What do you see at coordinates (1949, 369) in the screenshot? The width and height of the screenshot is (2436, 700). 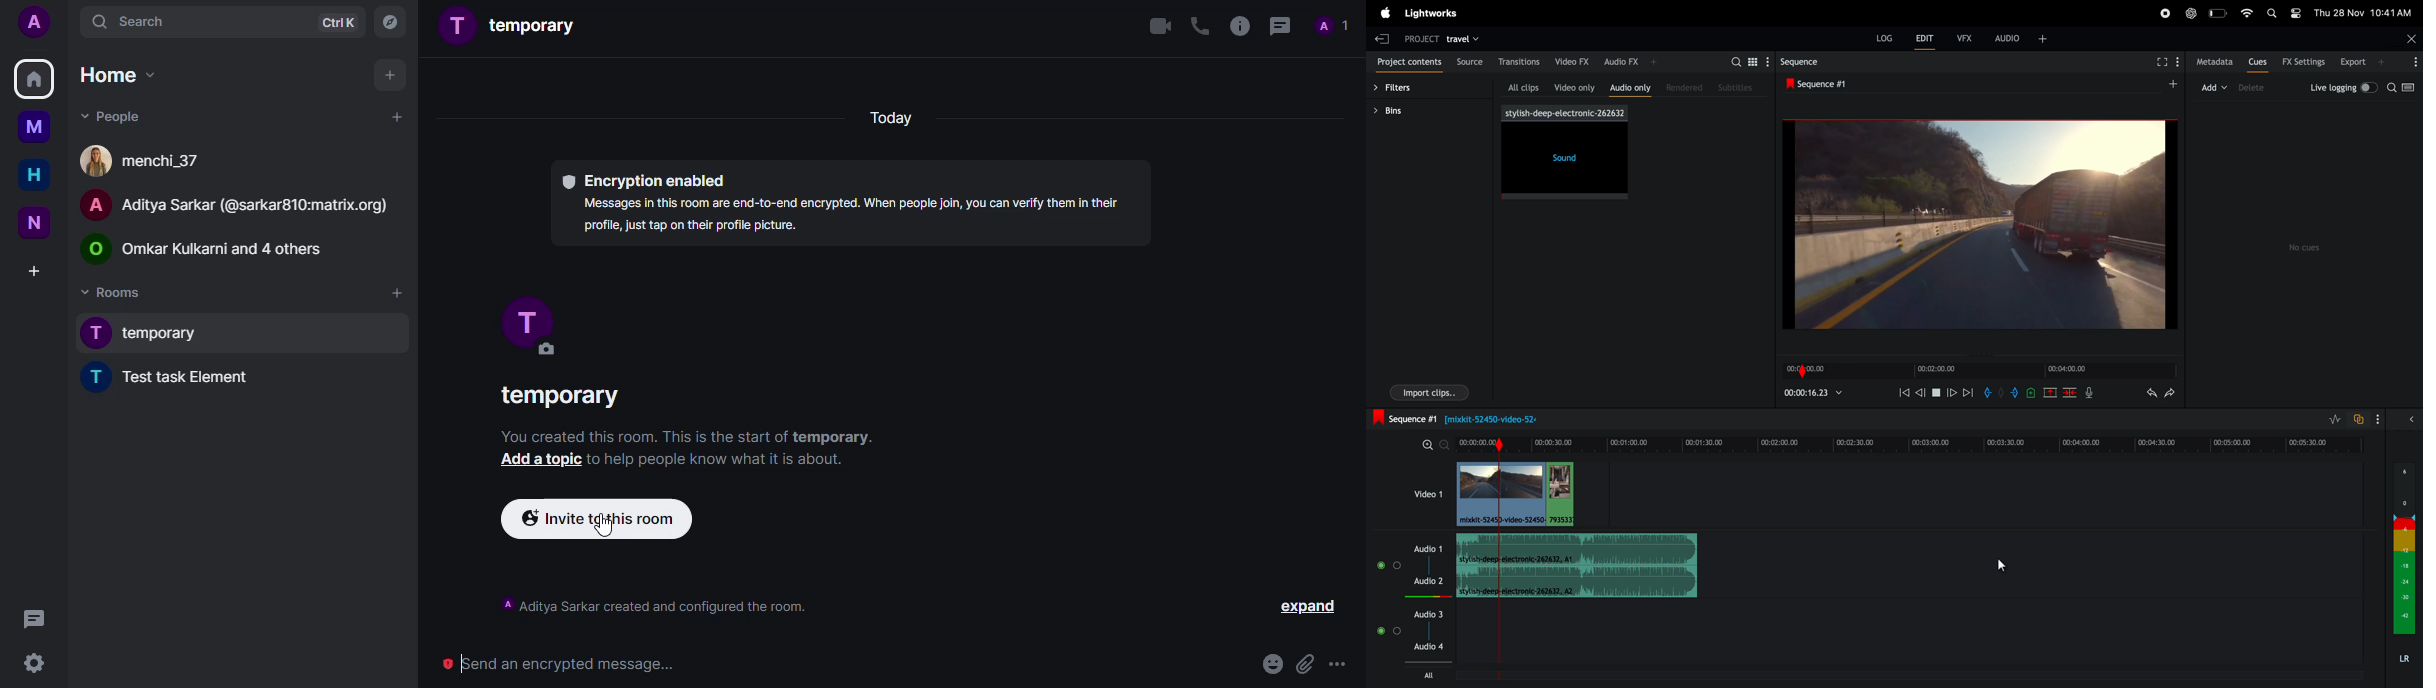 I see `video time` at bounding box center [1949, 369].